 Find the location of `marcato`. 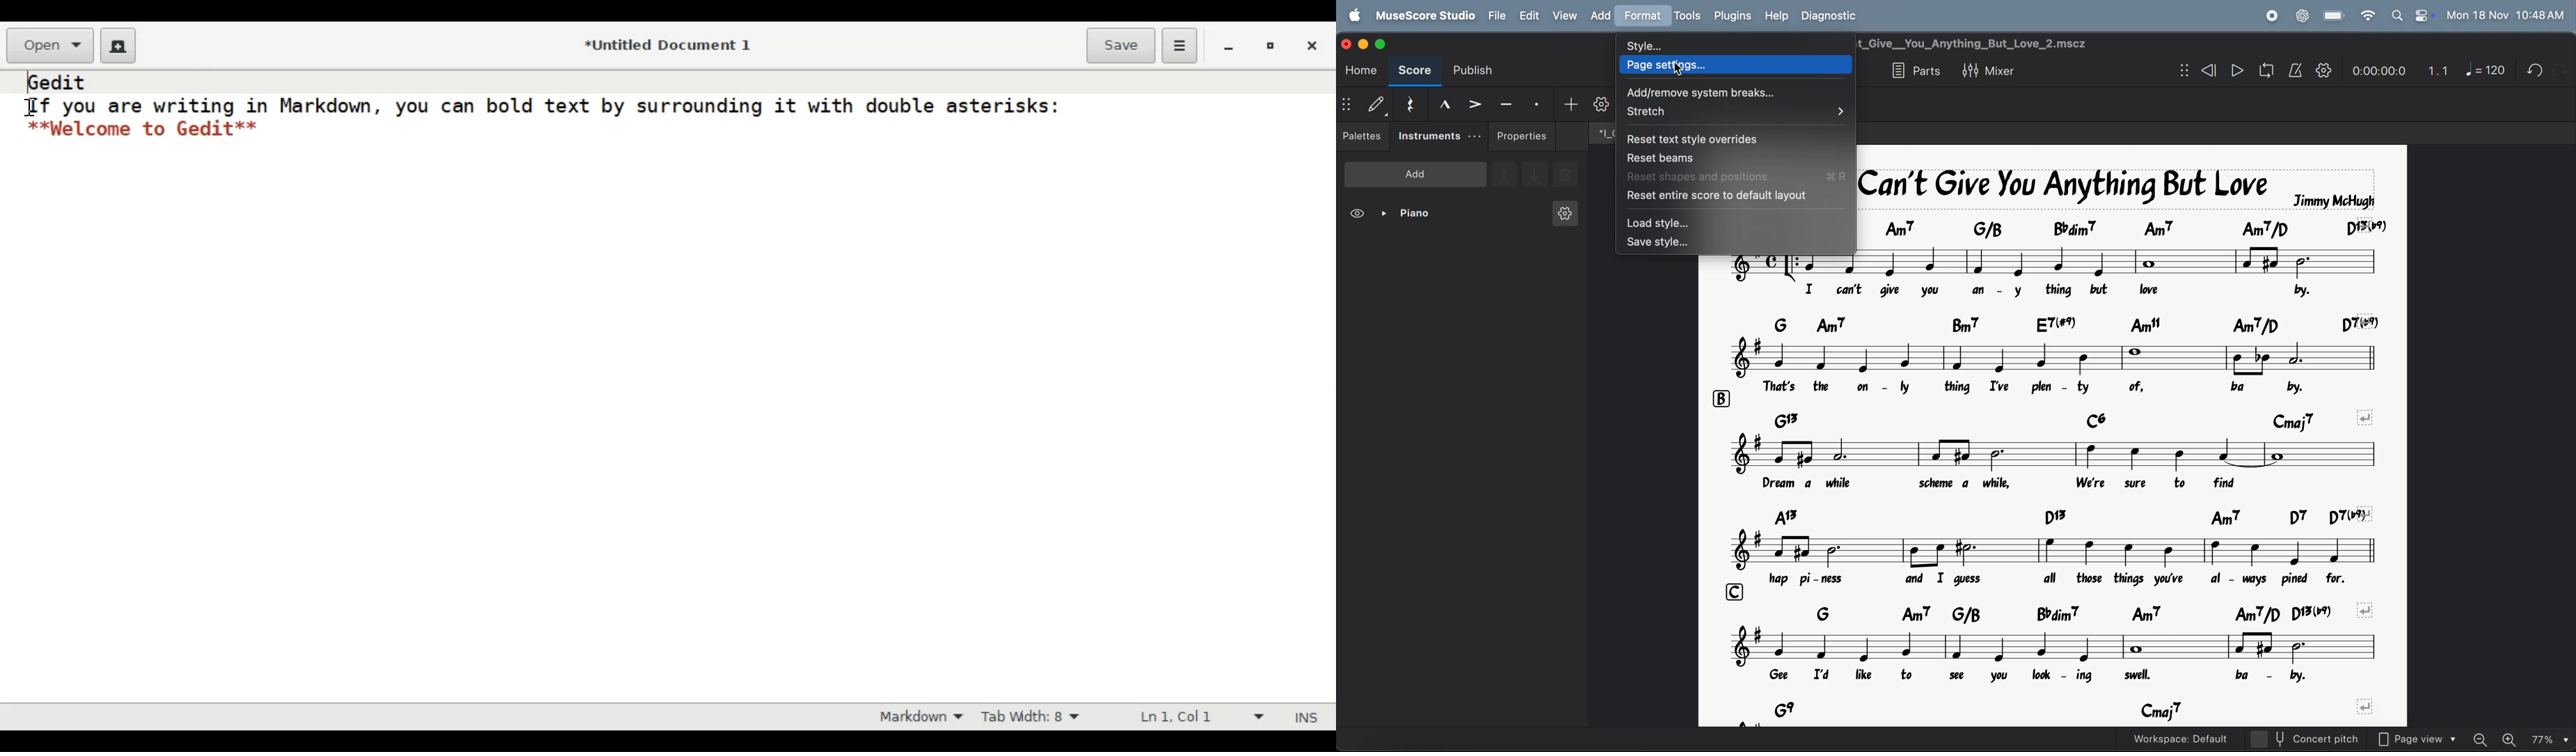

marcato is located at coordinates (1441, 104).